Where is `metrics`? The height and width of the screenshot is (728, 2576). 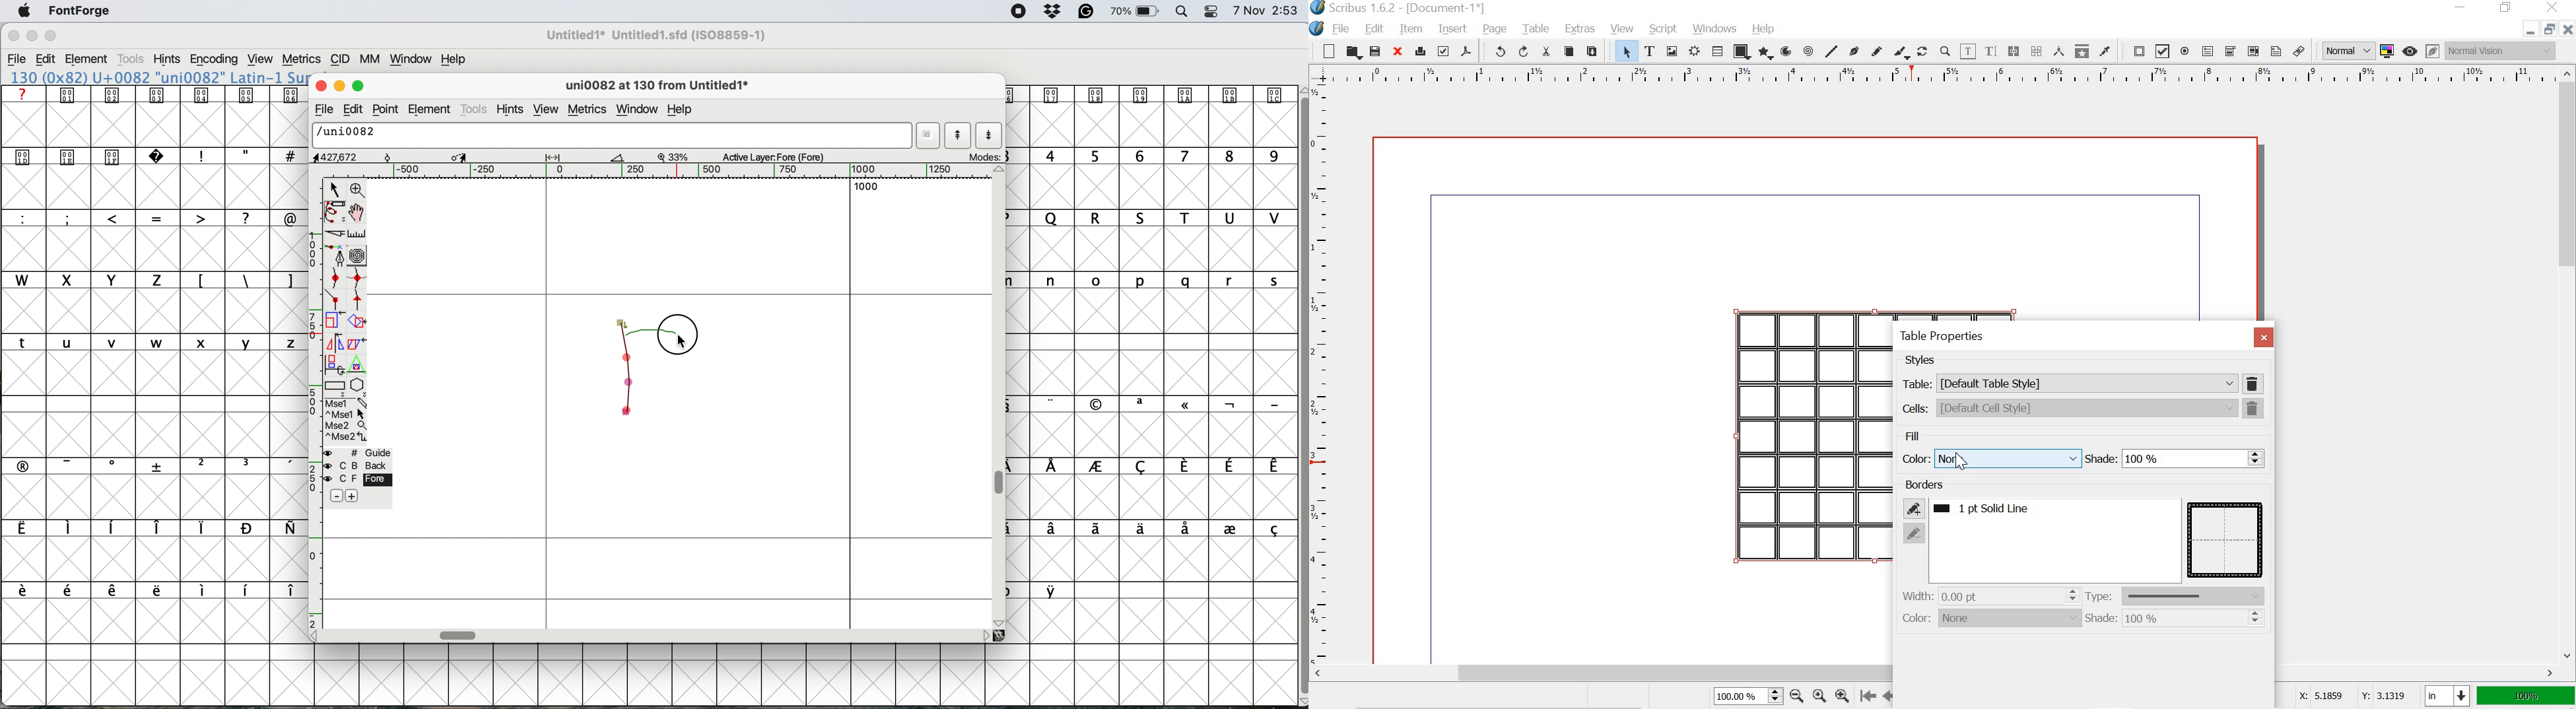
metrics is located at coordinates (303, 57).